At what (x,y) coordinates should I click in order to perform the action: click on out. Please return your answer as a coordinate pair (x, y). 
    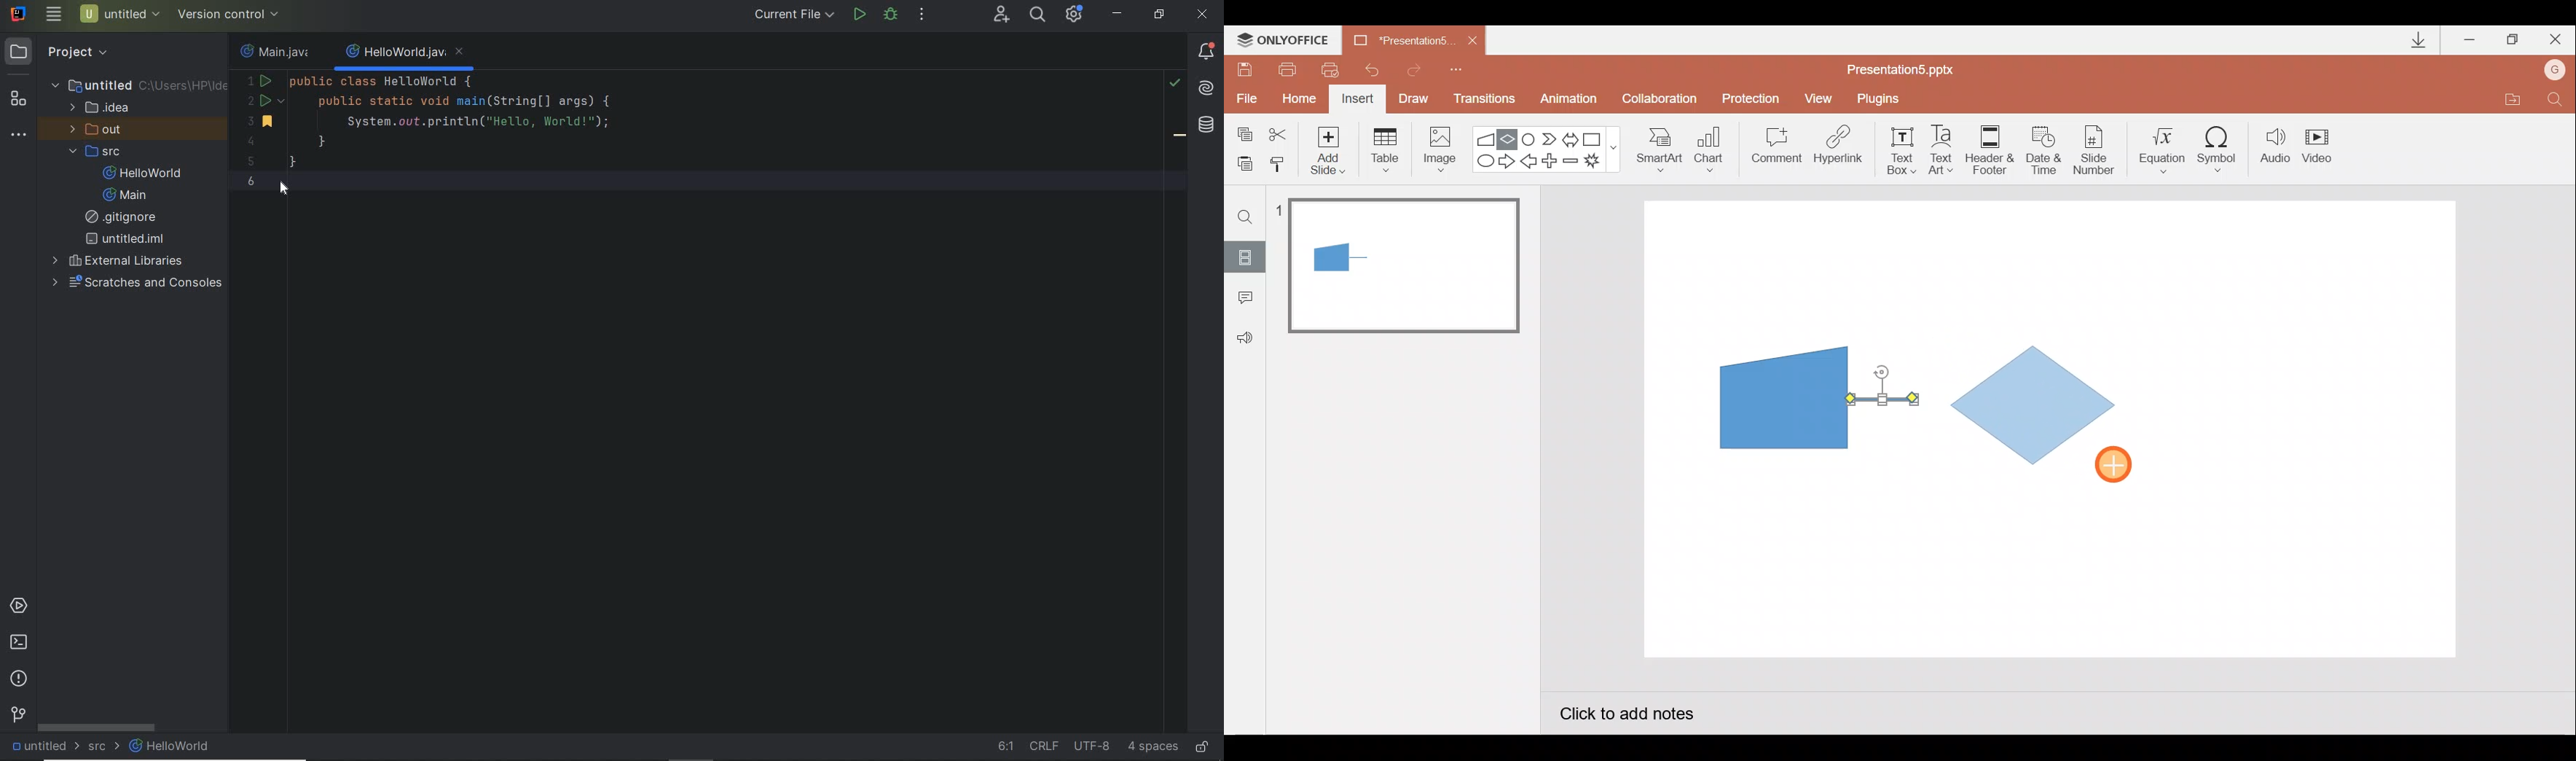
    Looking at the image, I should click on (99, 129).